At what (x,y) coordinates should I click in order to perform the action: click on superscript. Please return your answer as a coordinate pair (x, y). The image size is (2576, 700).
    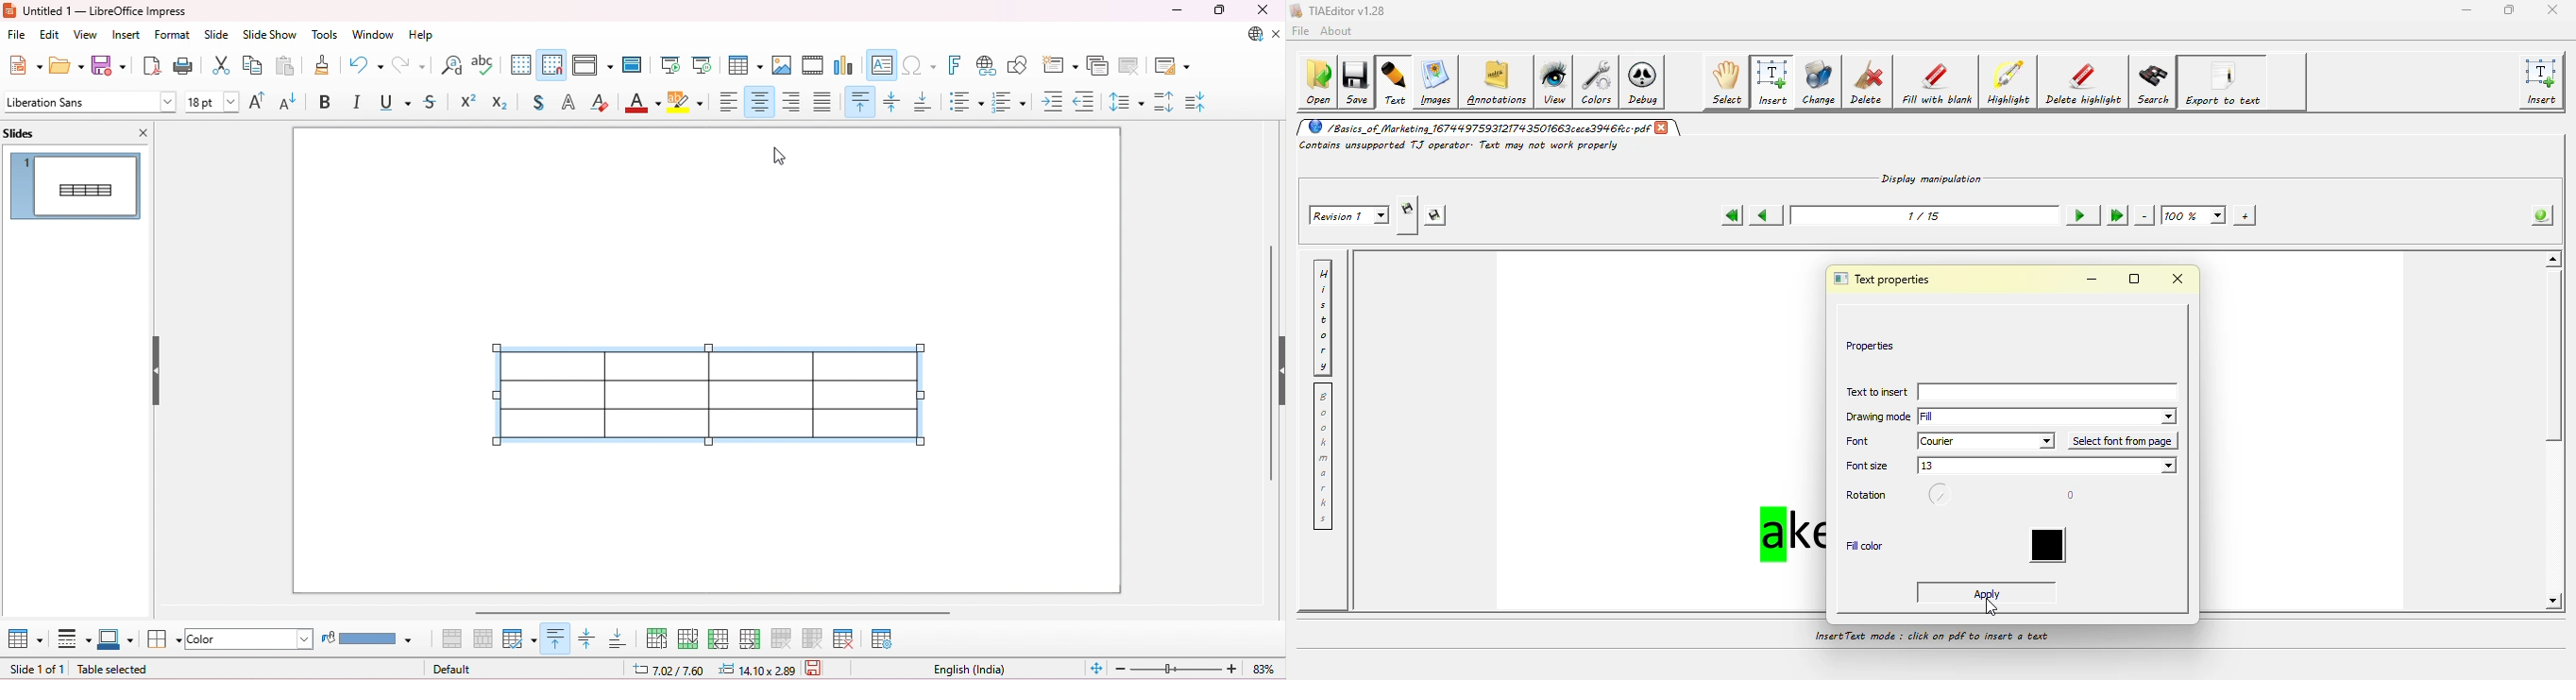
    Looking at the image, I should click on (468, 101).